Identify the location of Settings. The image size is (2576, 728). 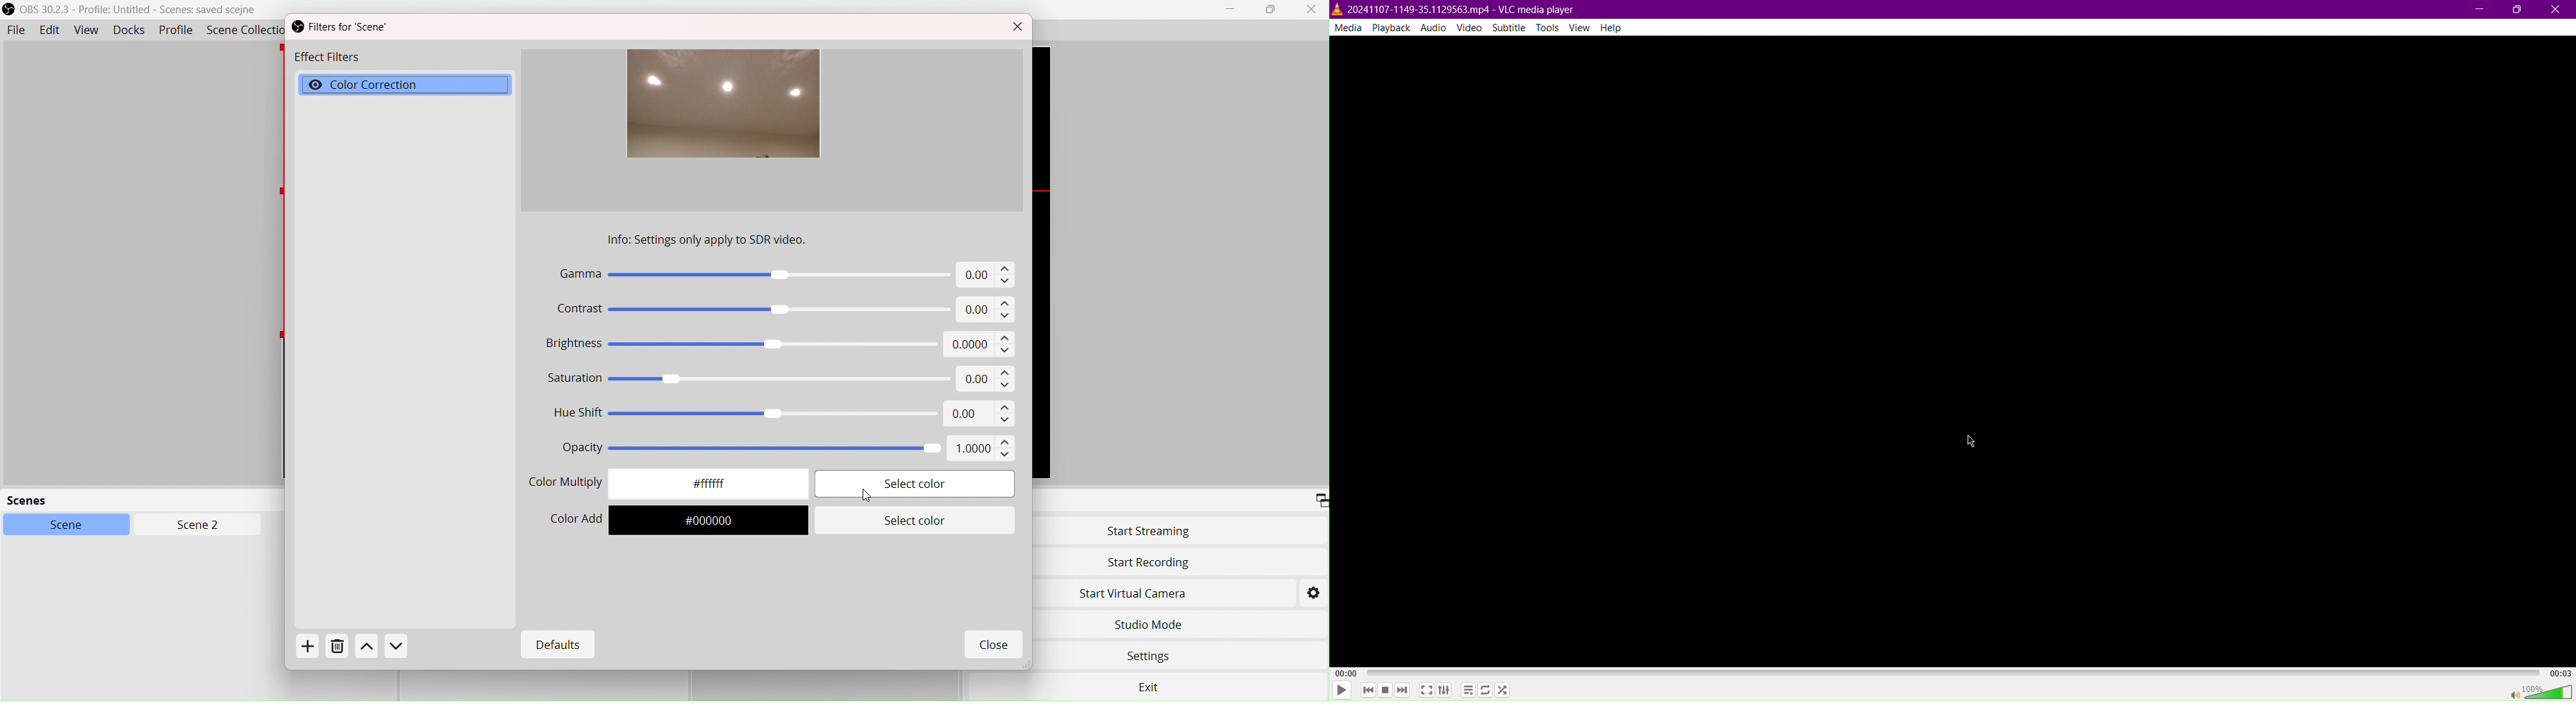
(1152, 658).